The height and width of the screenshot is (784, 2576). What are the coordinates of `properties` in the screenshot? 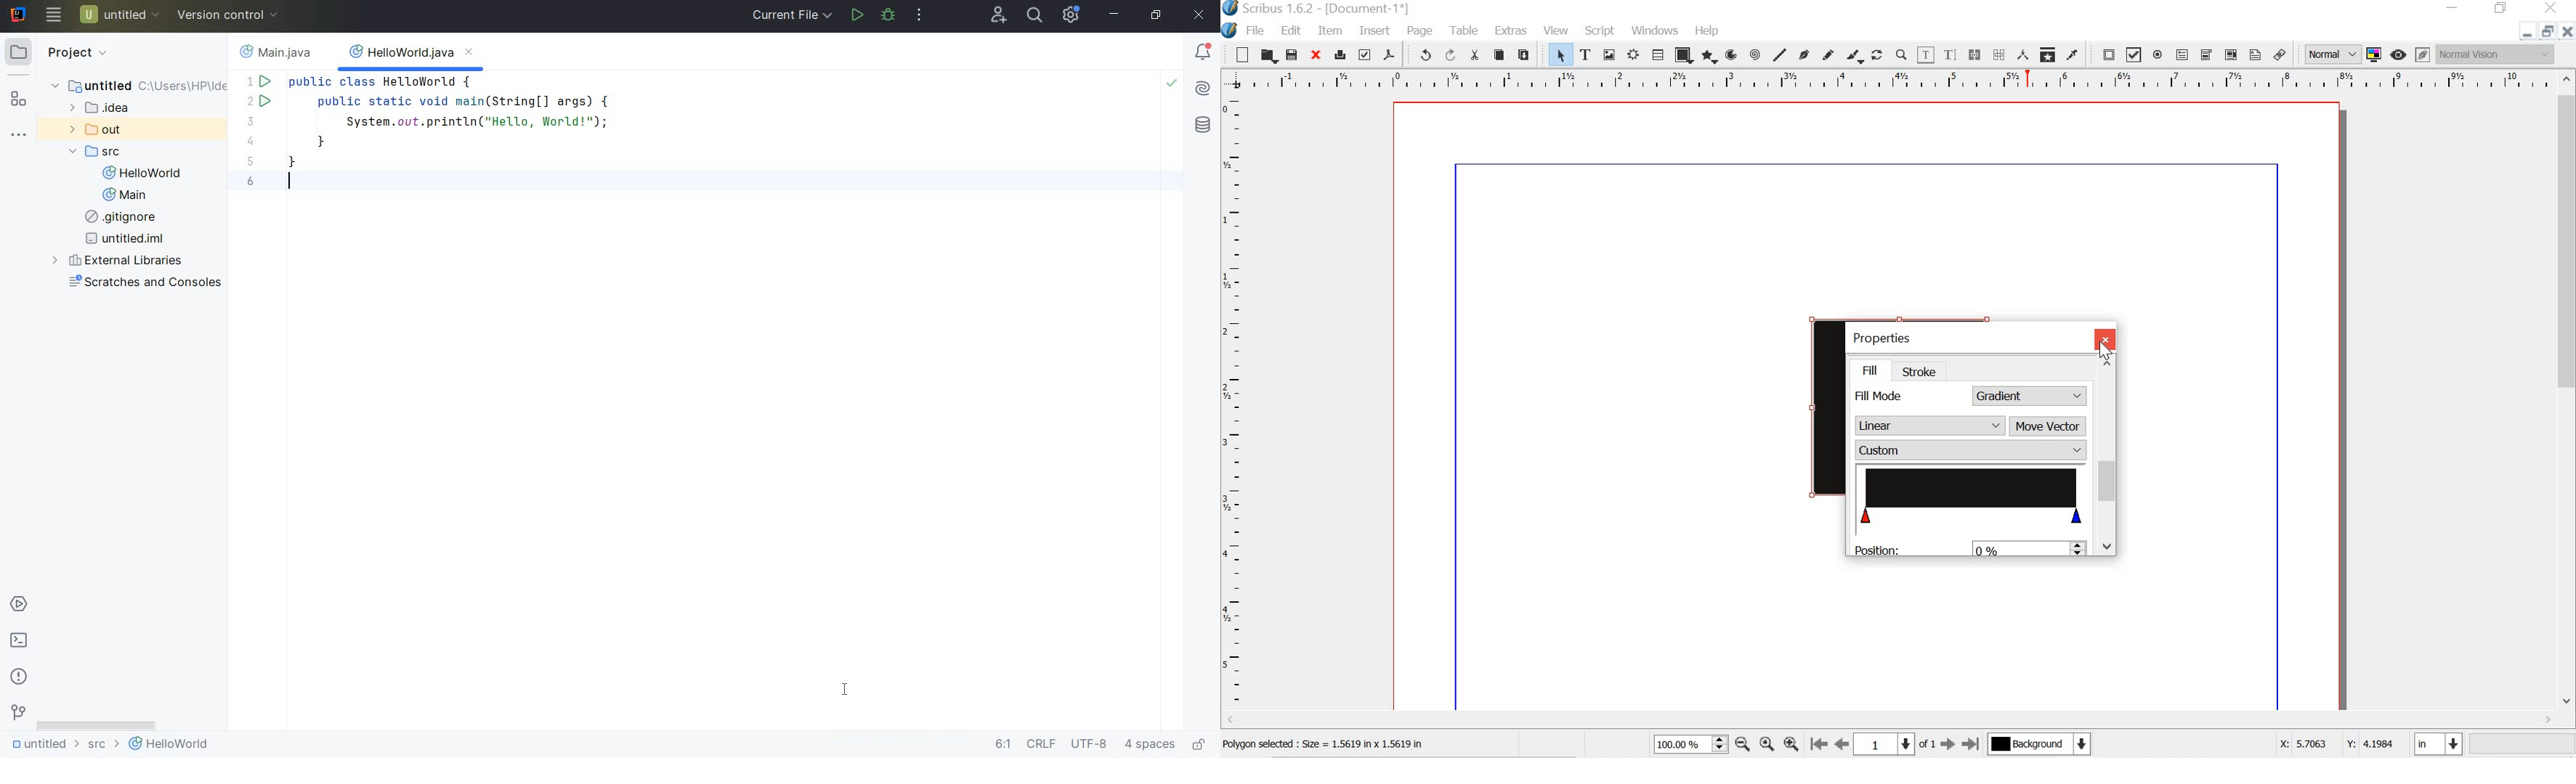 It's located at (1887, 336).